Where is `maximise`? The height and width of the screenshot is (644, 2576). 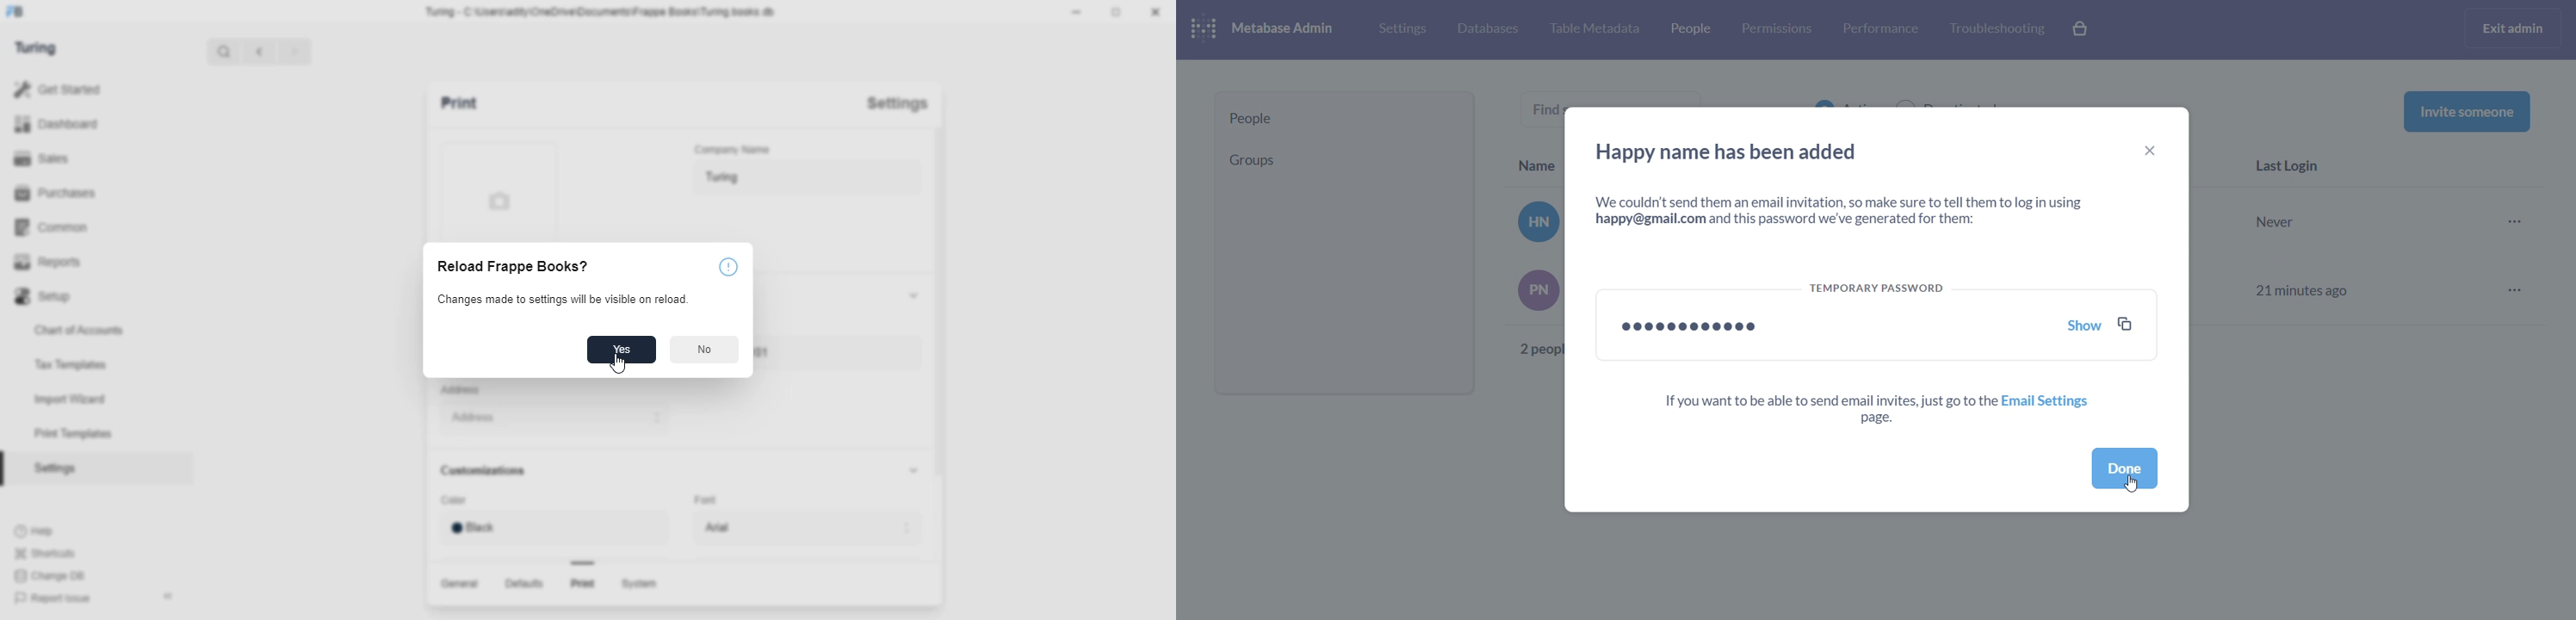 maximise is located at coordinates (1118, 12).